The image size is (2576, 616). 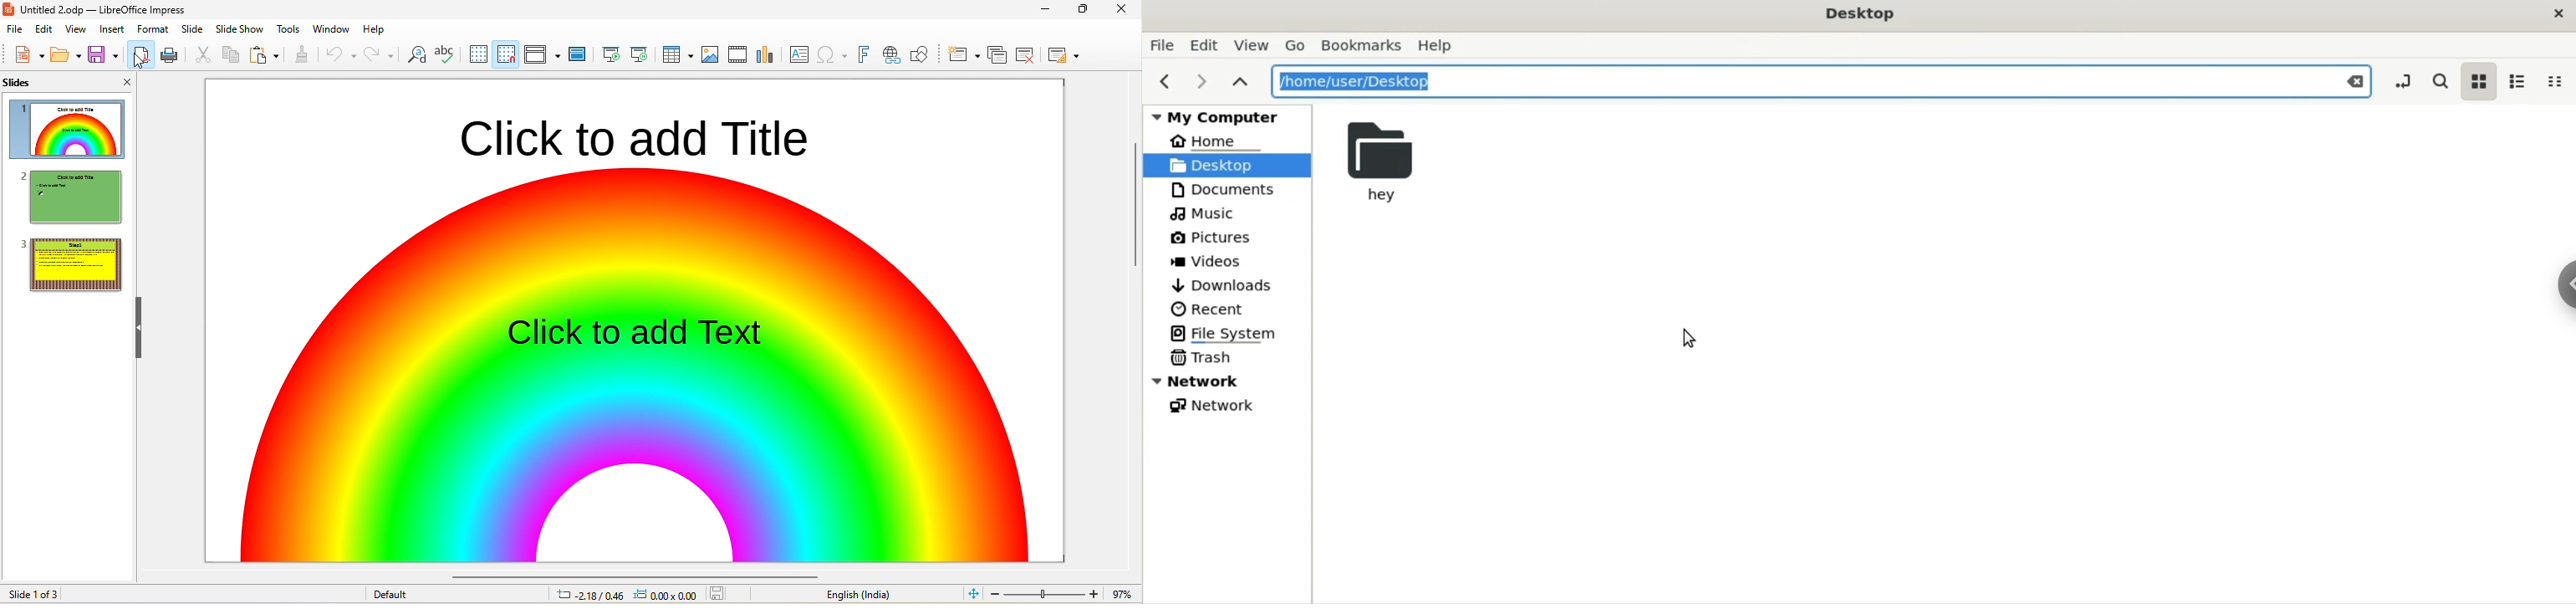 What do you see at coordinates (921, 55) in the screenshot?
I see `show draw functions` at bounding box center [921, 55].